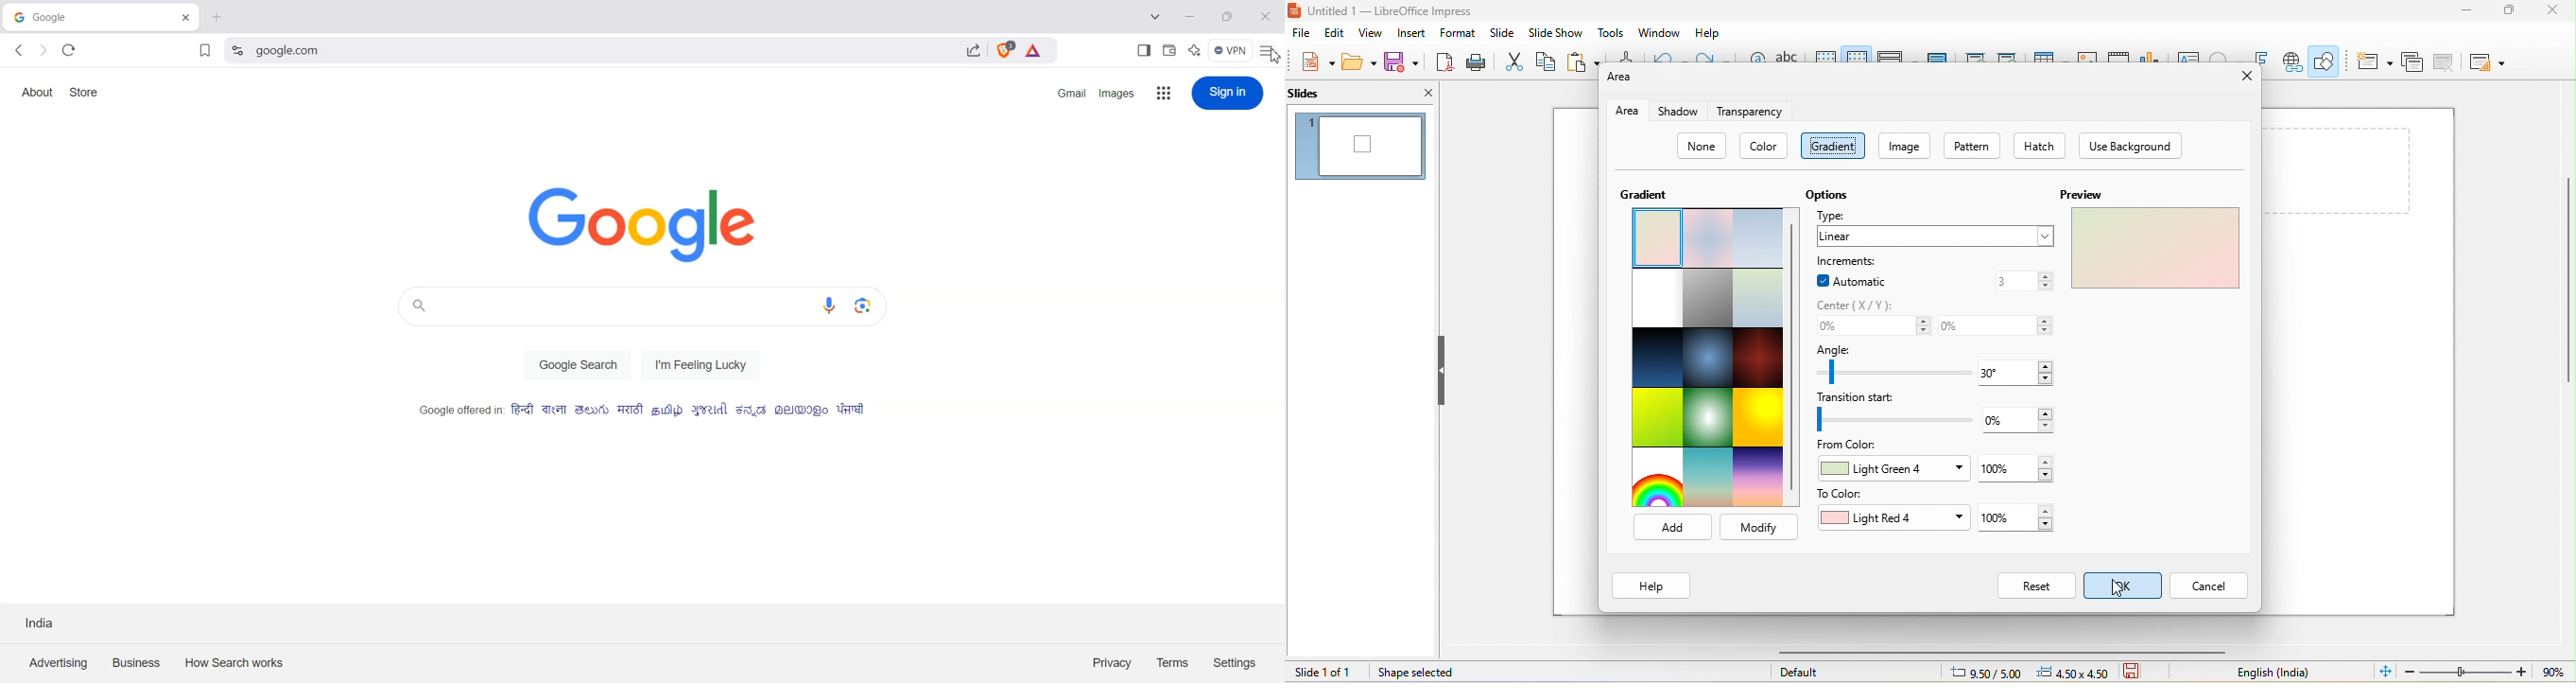 Image resolution: width=2576 pixels, height=700 pixels. What do you see at coordinates (2002, 519) in the screenshot?
I see `to color percentage` at bounding box center [2002, 519].